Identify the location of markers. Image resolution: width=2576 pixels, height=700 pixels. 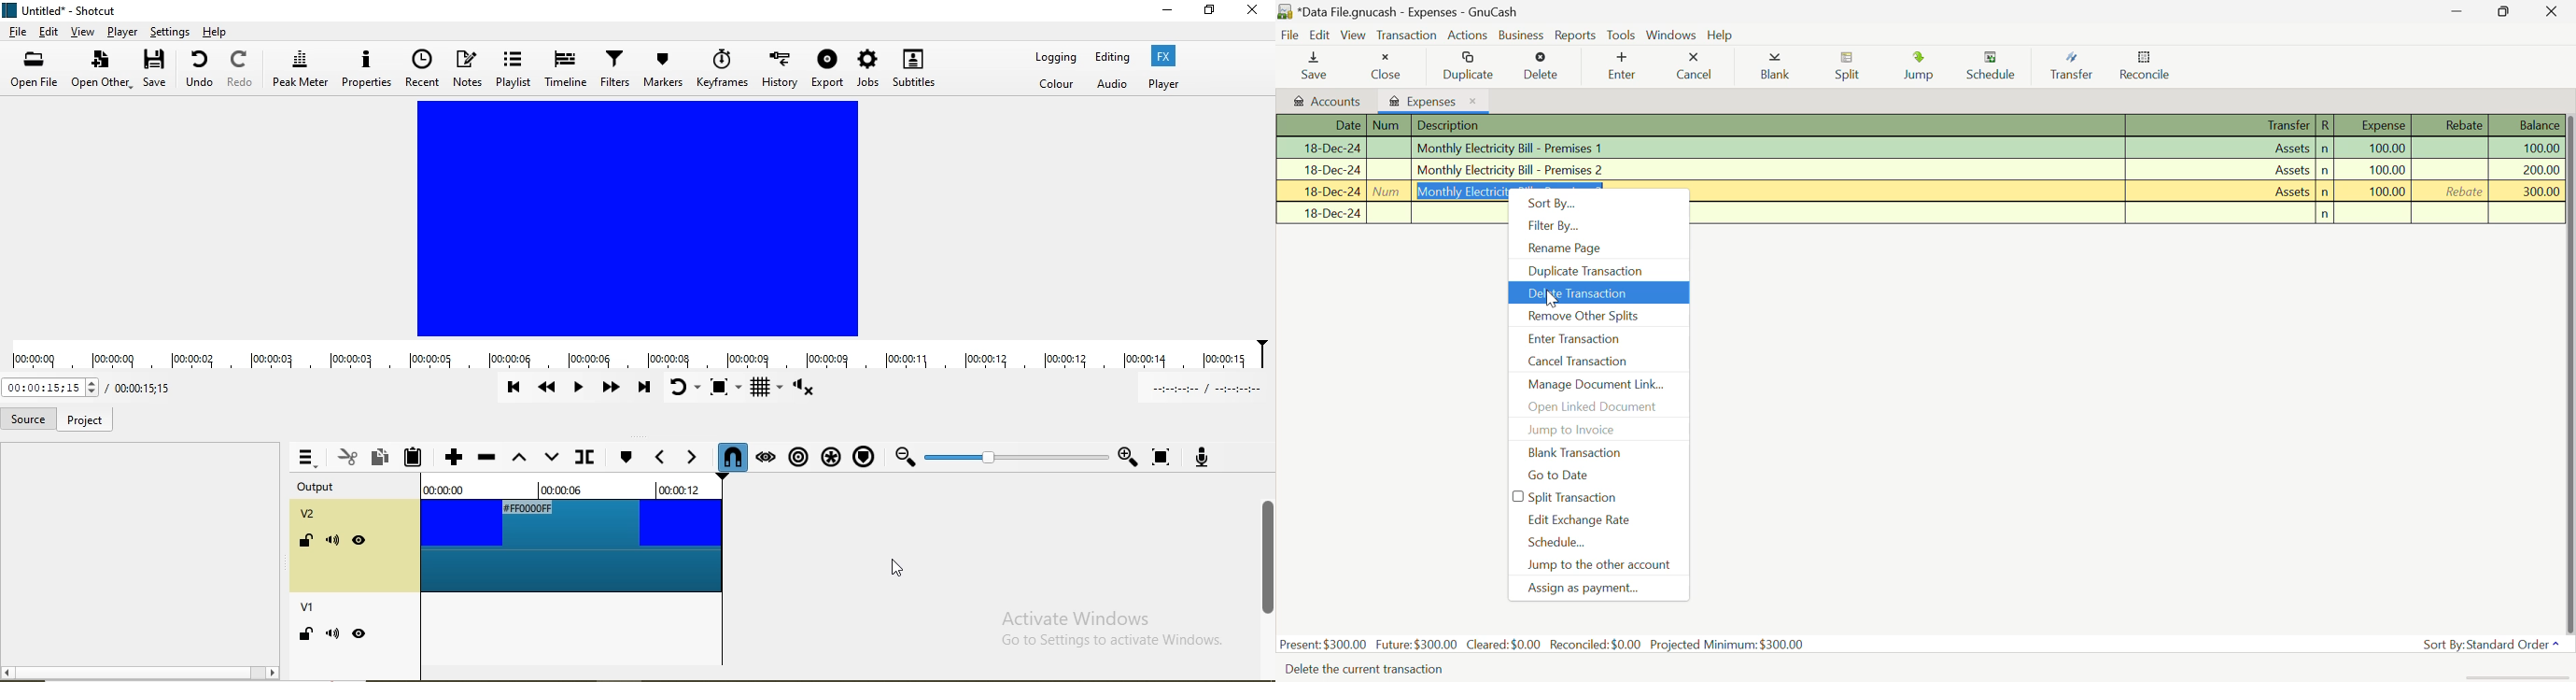
(663, 69).